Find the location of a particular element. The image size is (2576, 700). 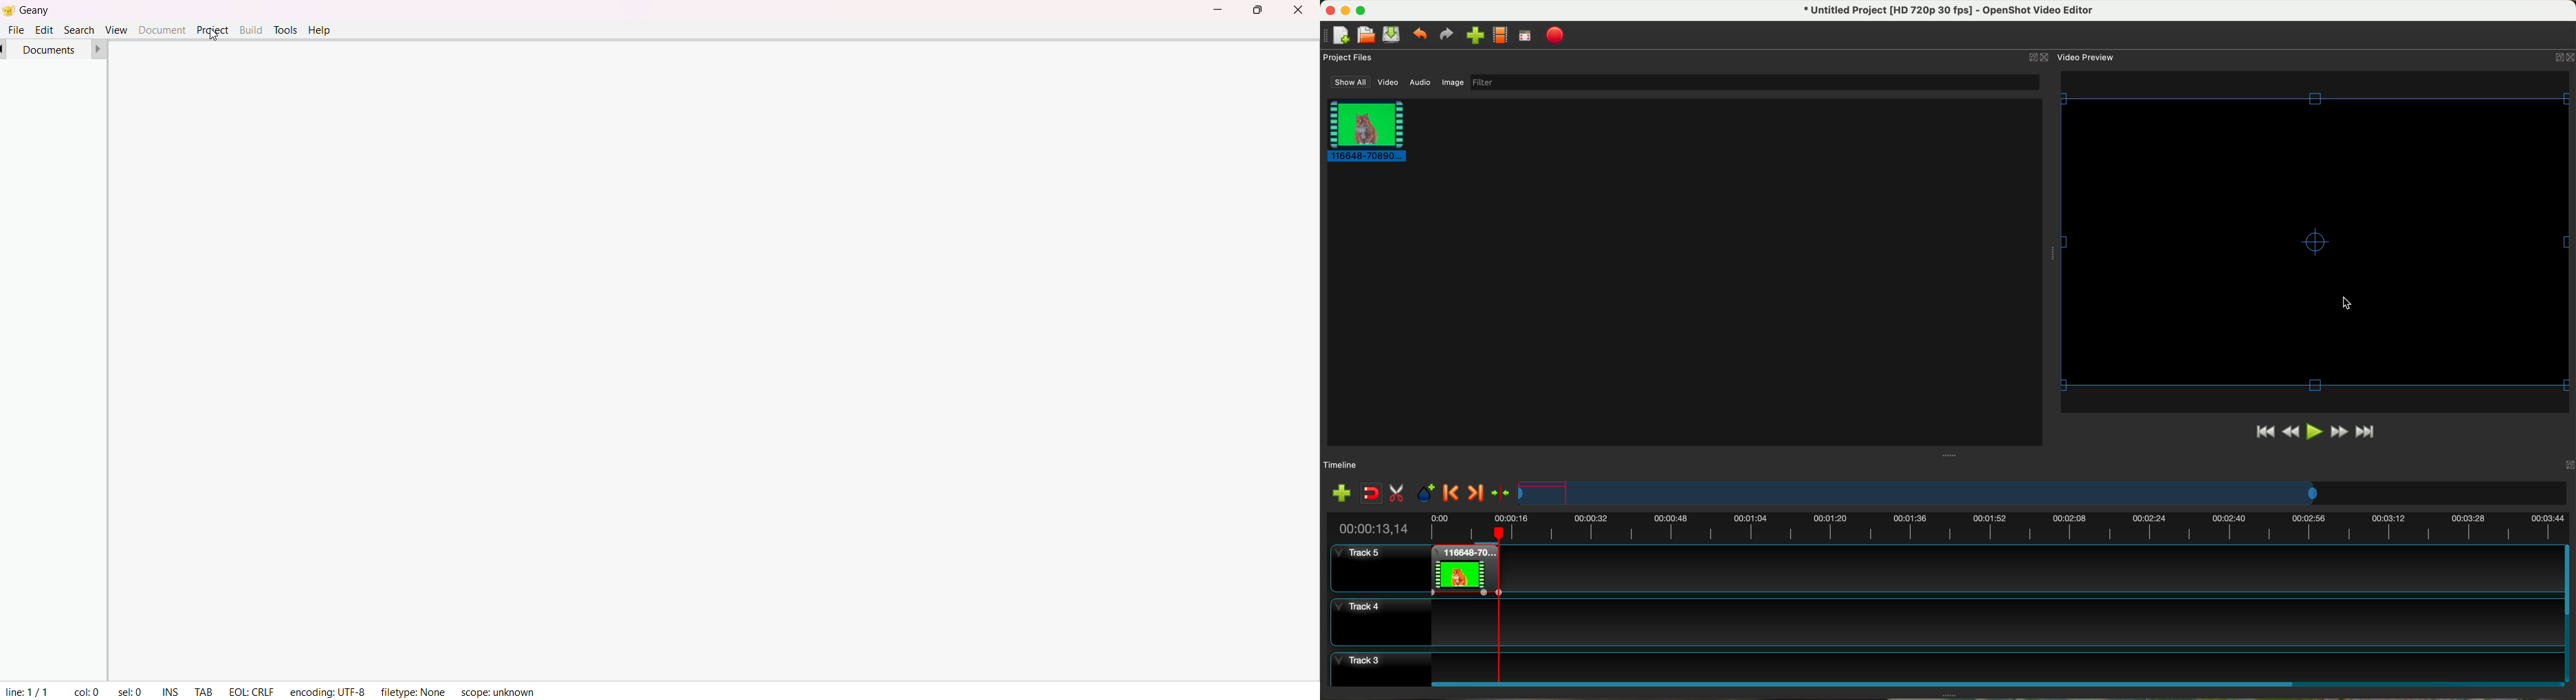

rewind is located at coordinates (2292, 432).